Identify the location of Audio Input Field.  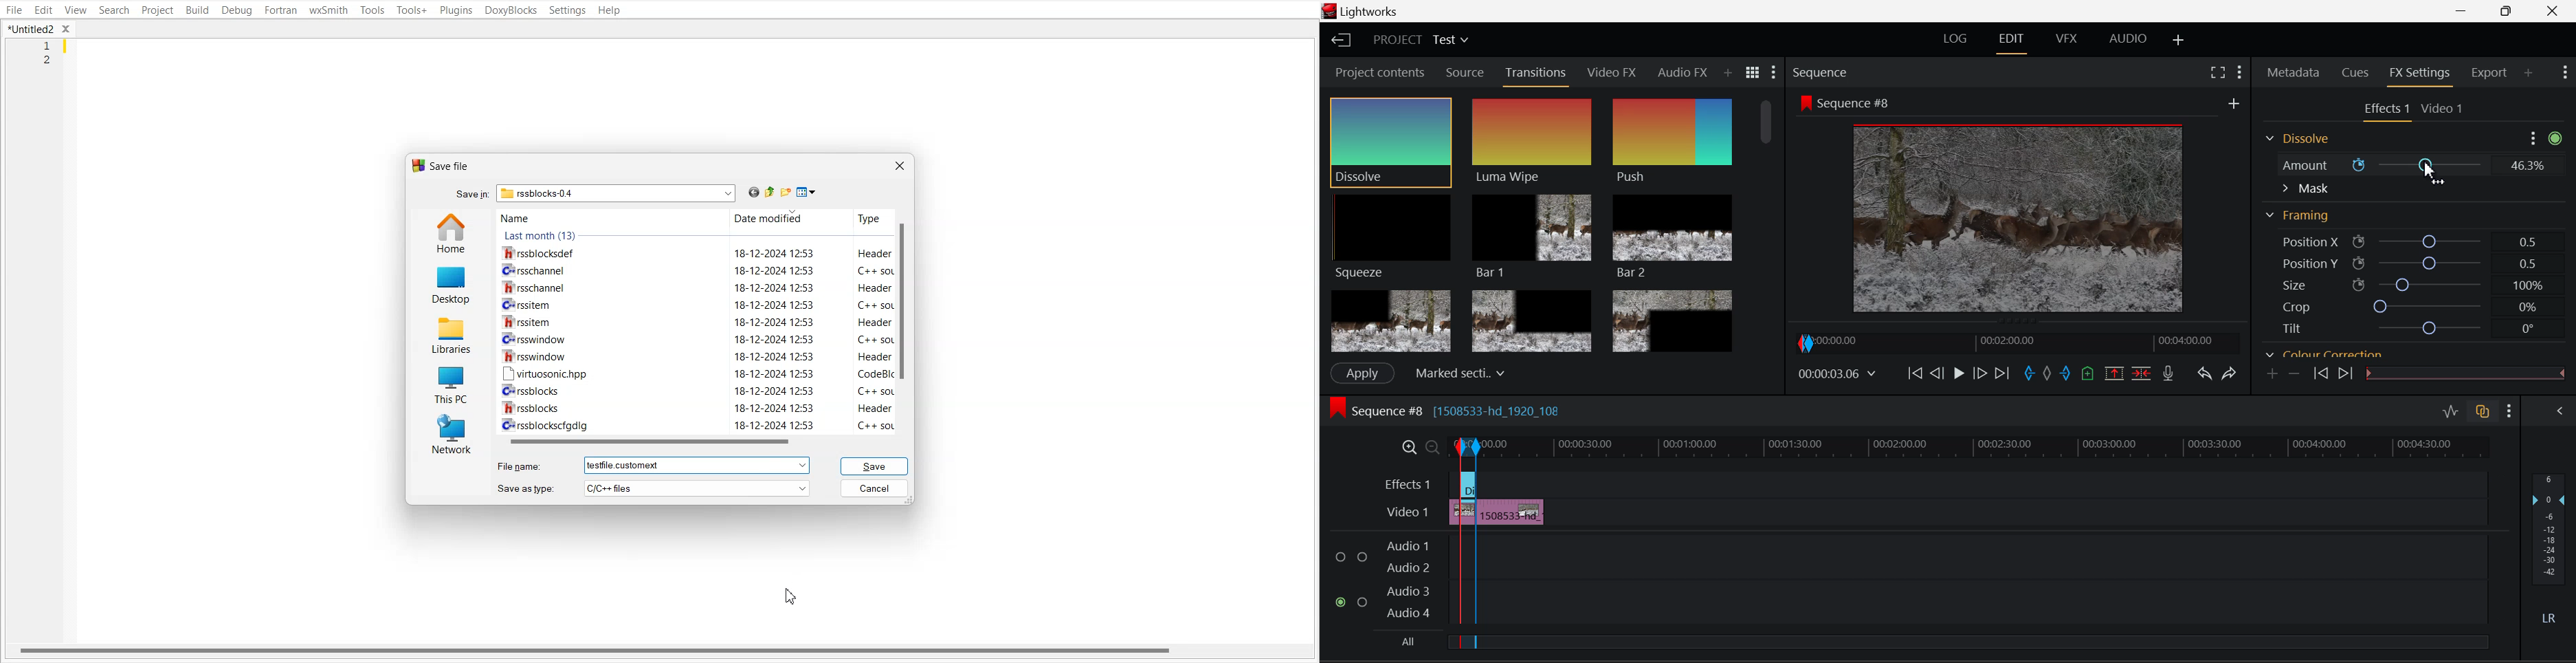
(1983, 551).